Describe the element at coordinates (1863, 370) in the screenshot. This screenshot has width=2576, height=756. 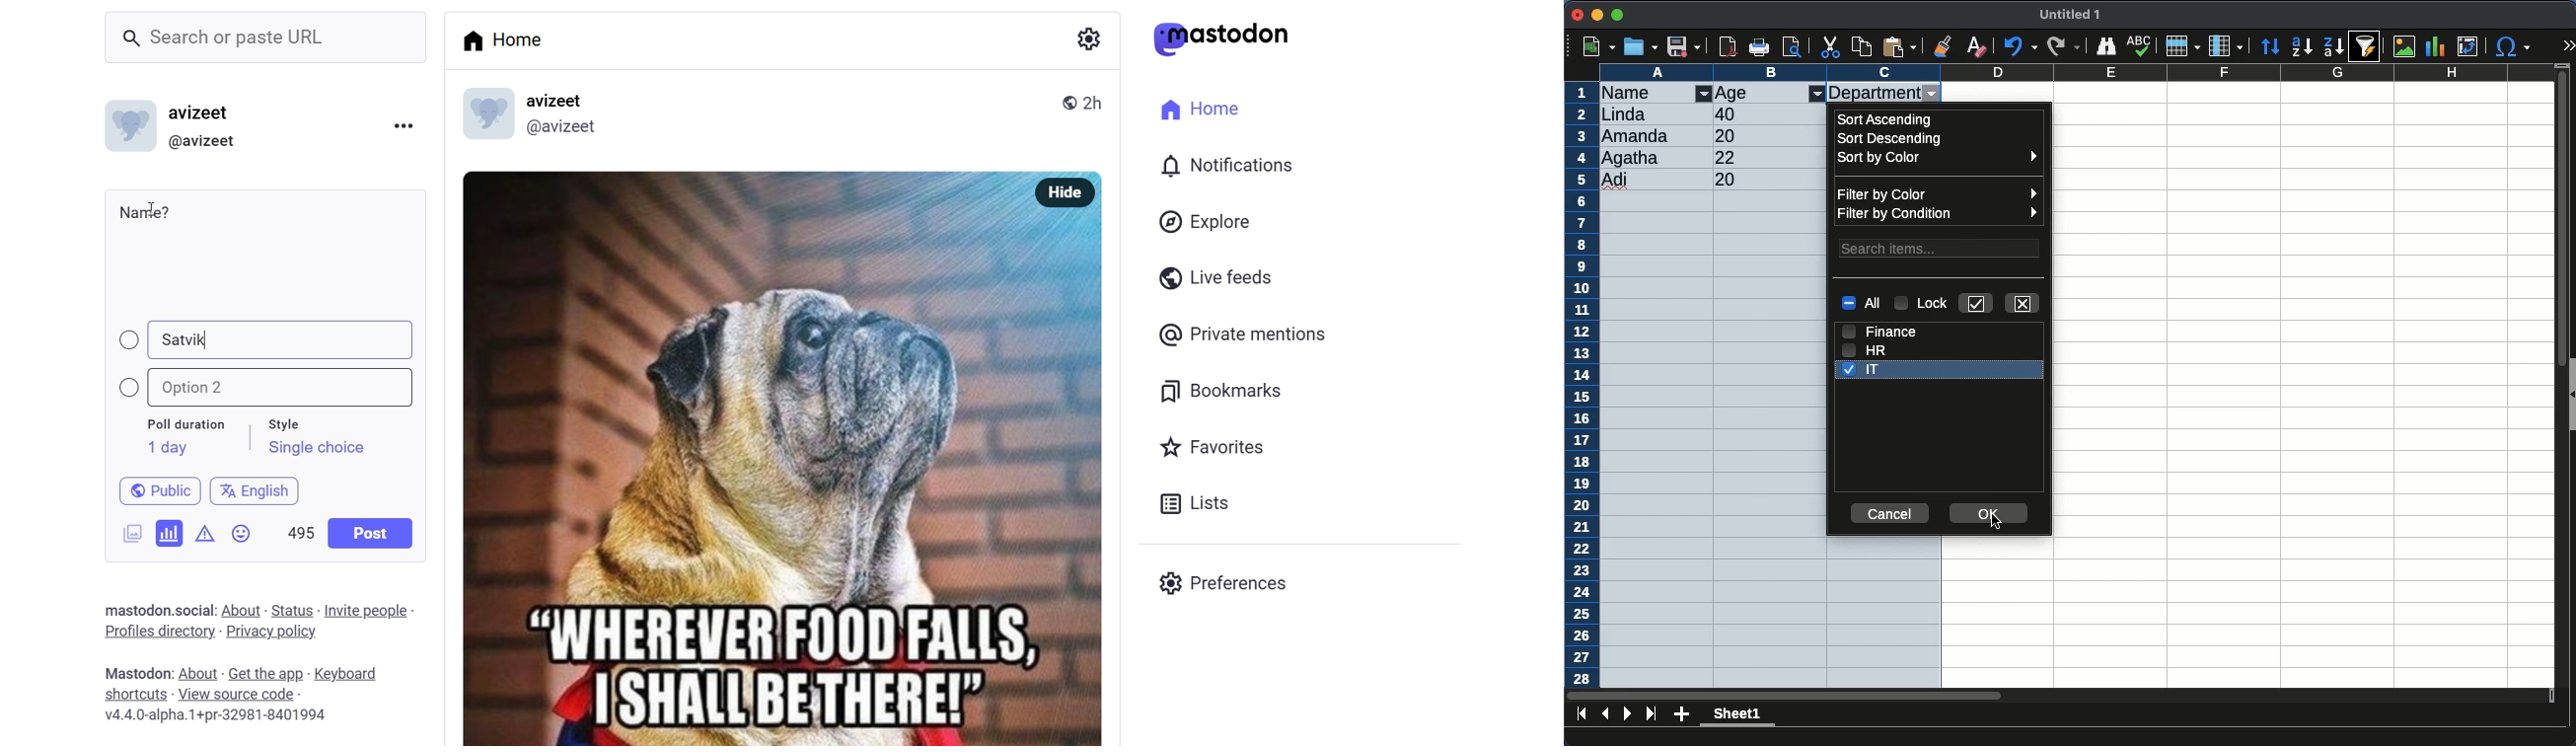
I see `it` at that location.